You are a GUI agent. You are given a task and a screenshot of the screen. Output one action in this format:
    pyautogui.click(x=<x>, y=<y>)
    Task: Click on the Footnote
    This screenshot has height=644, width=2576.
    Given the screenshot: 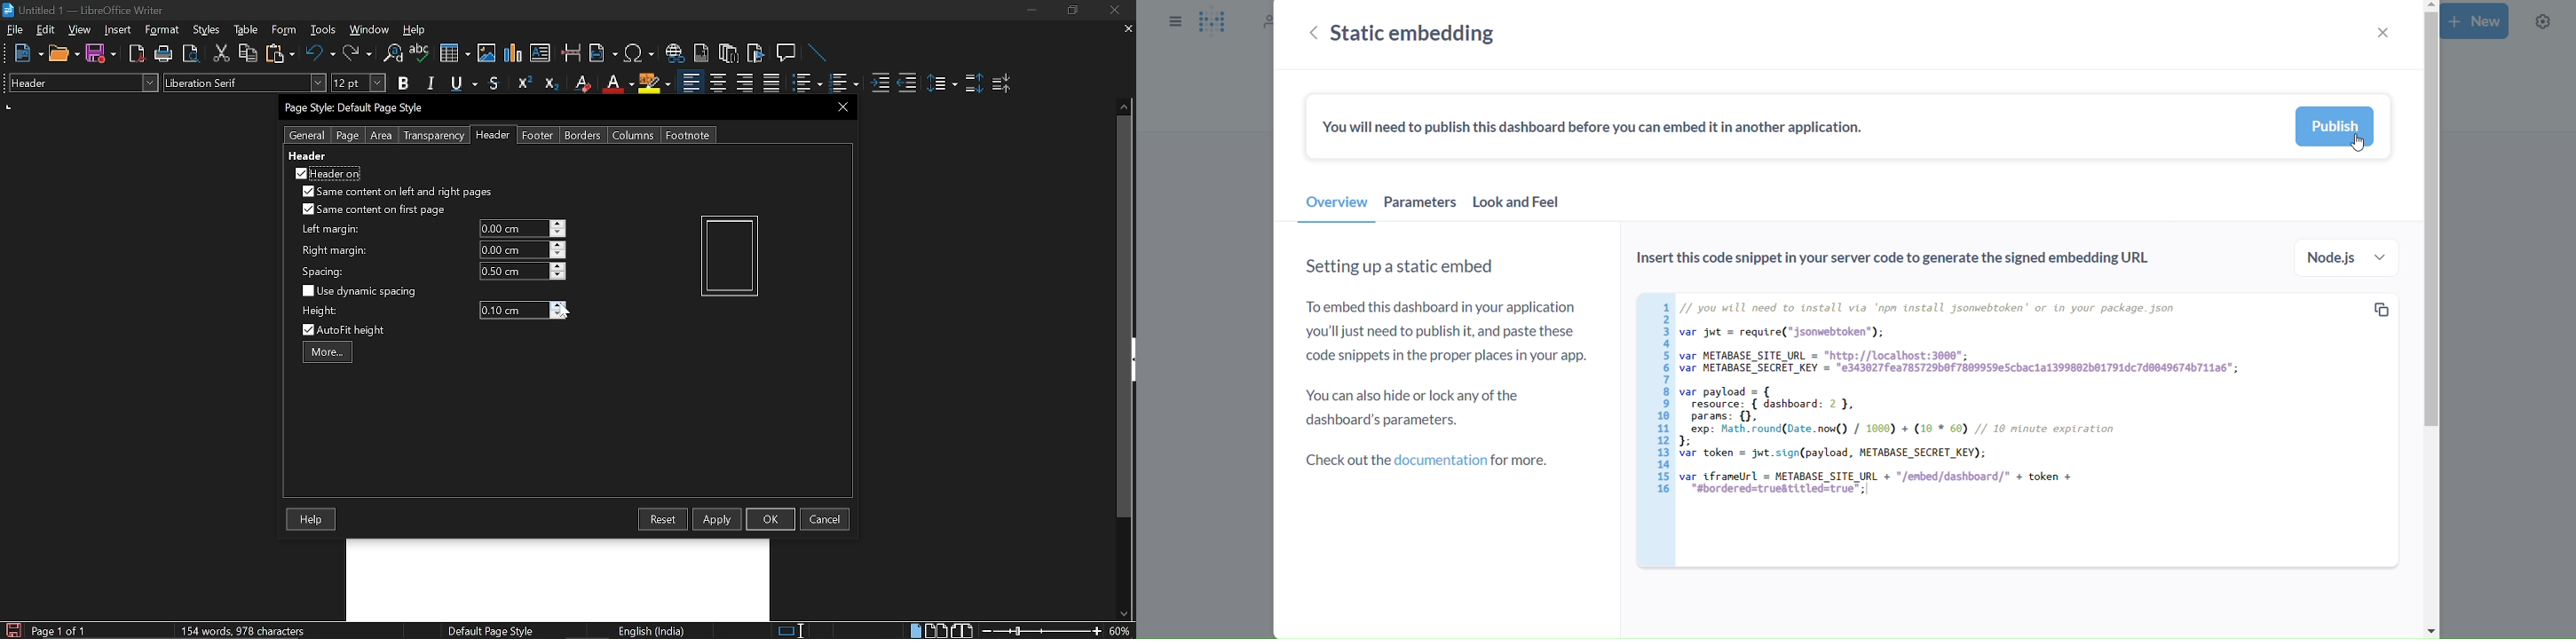 What is the action you would take?
    pyautogui.click(x=687, y=135)
    